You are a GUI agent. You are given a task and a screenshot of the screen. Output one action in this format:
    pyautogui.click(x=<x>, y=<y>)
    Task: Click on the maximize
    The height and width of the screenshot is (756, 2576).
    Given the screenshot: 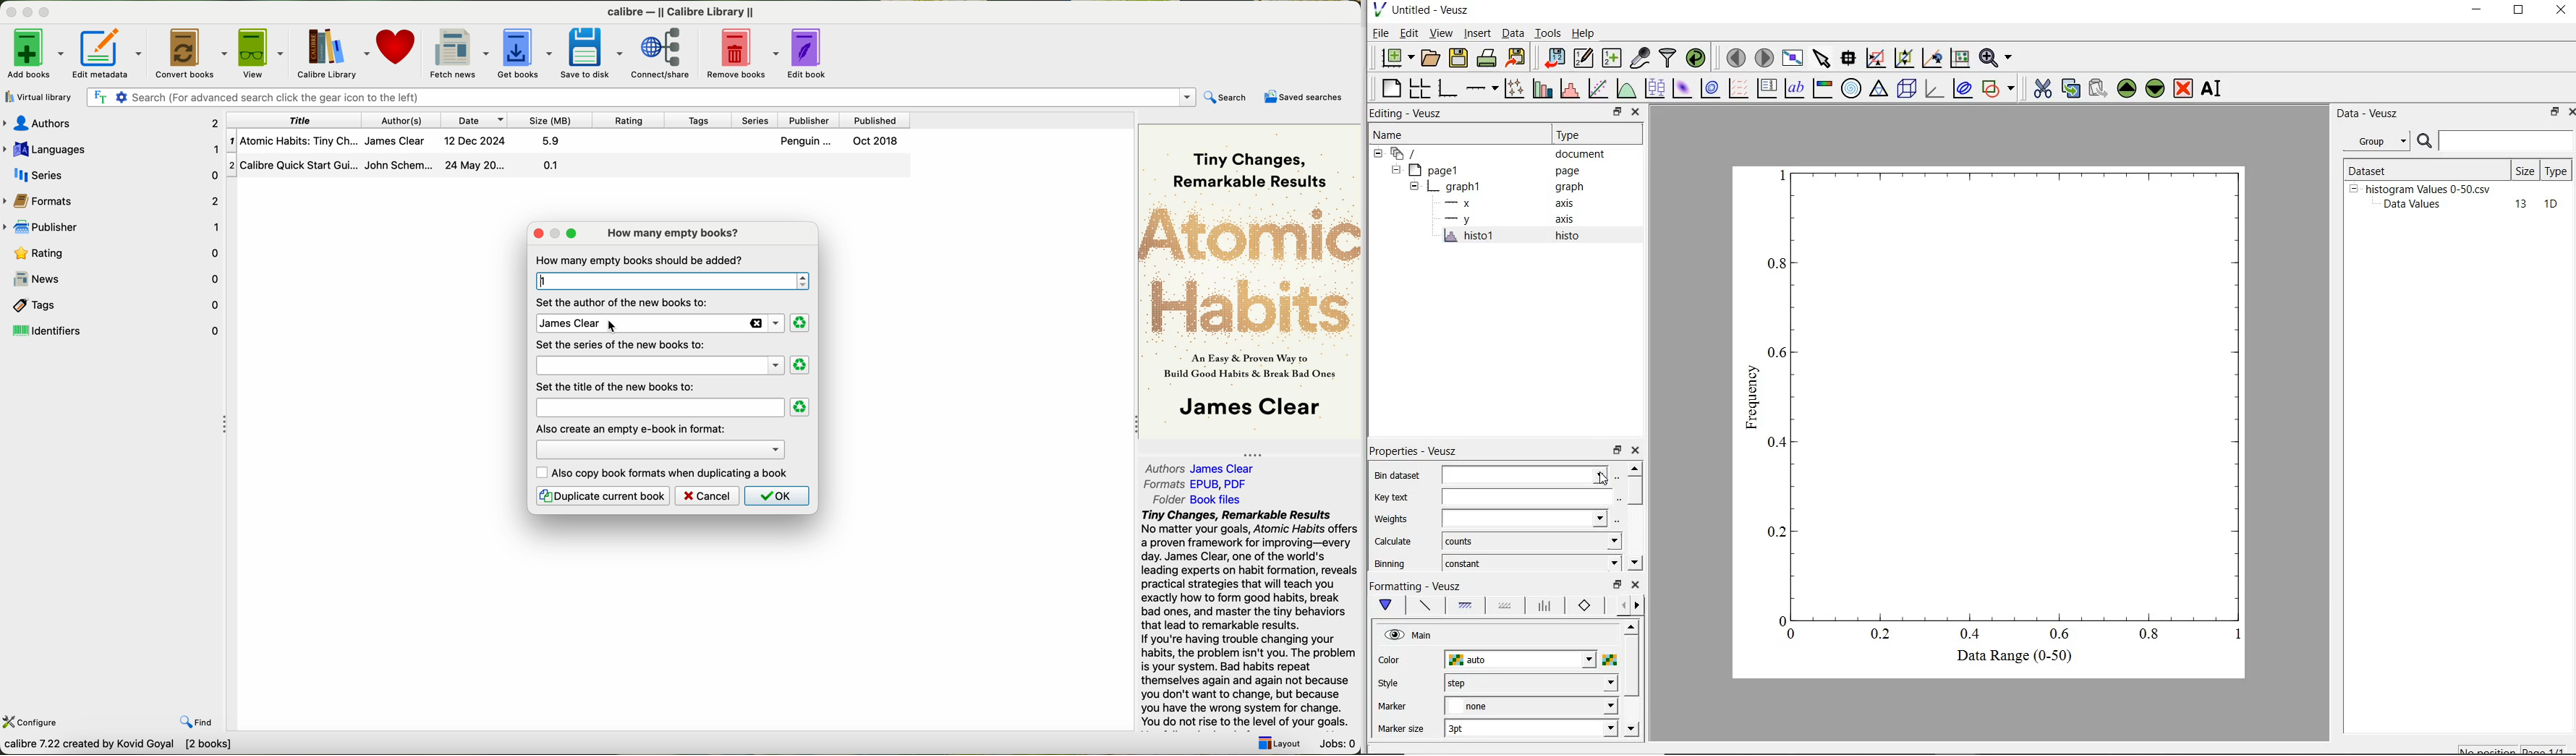 What is the action you would take?
    pyautogui.click(x=46, y=11)
    